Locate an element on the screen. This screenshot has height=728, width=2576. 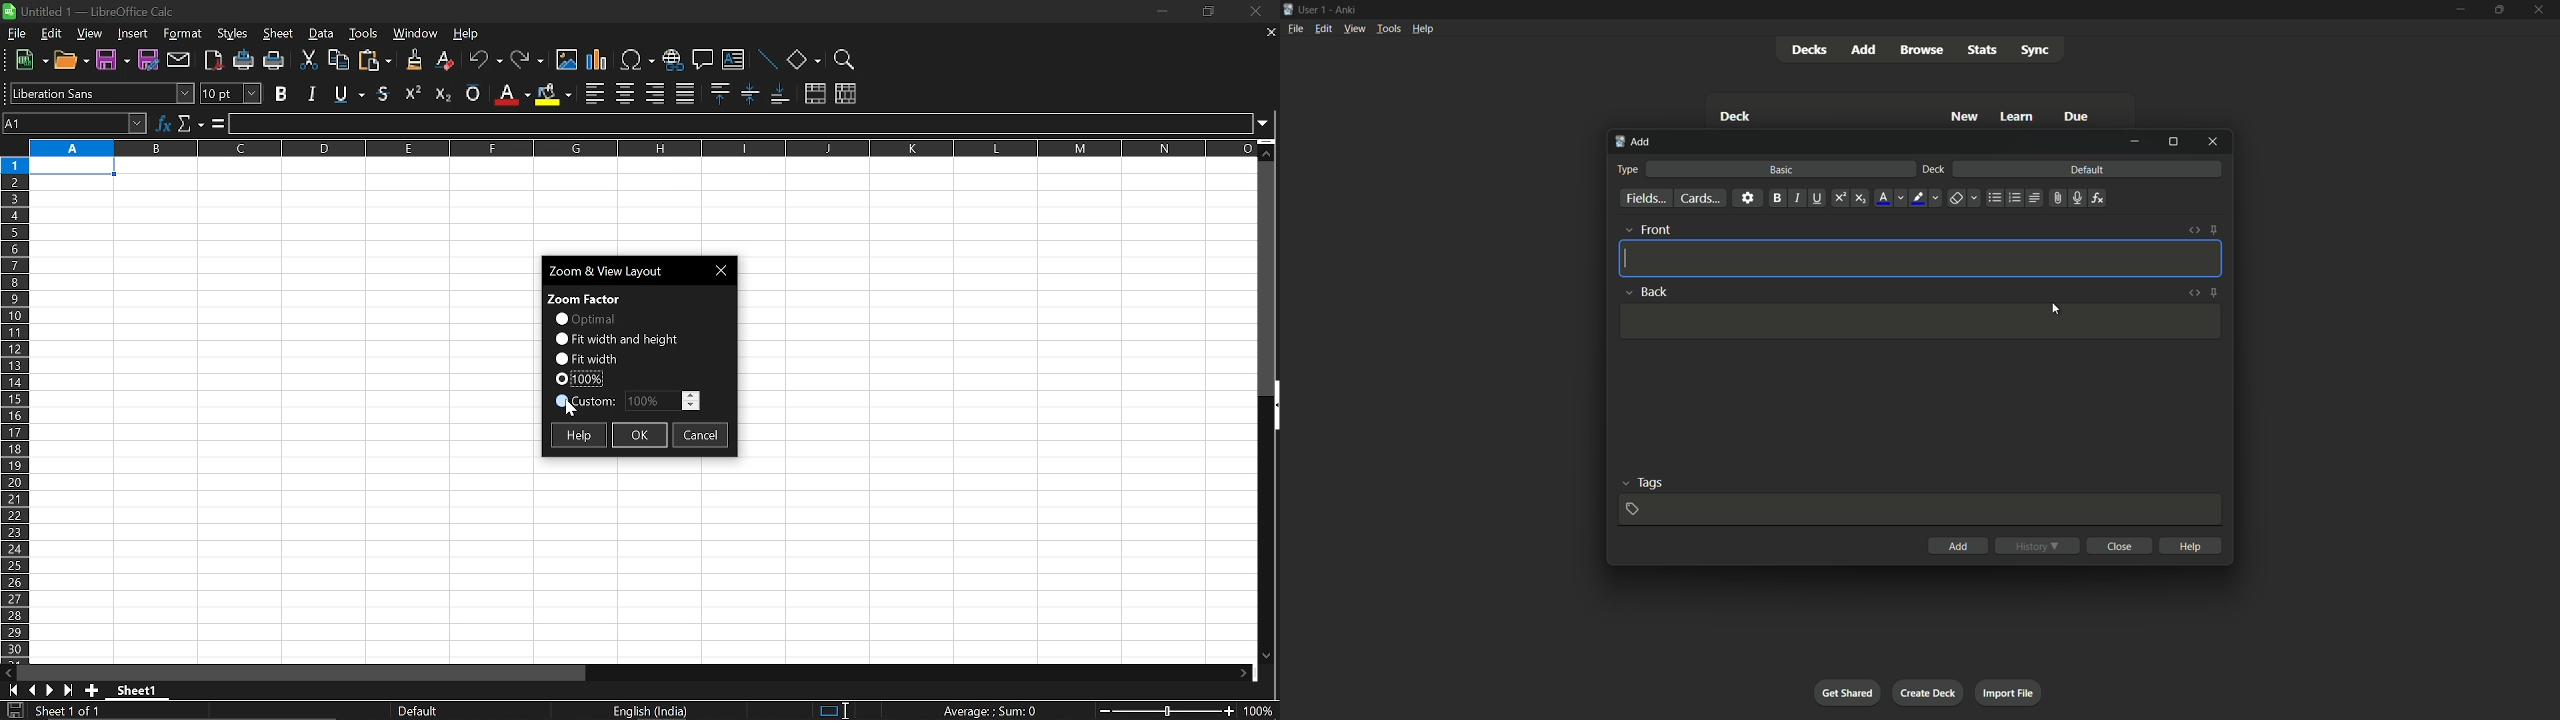
edit is located at coordinates (51, 34).